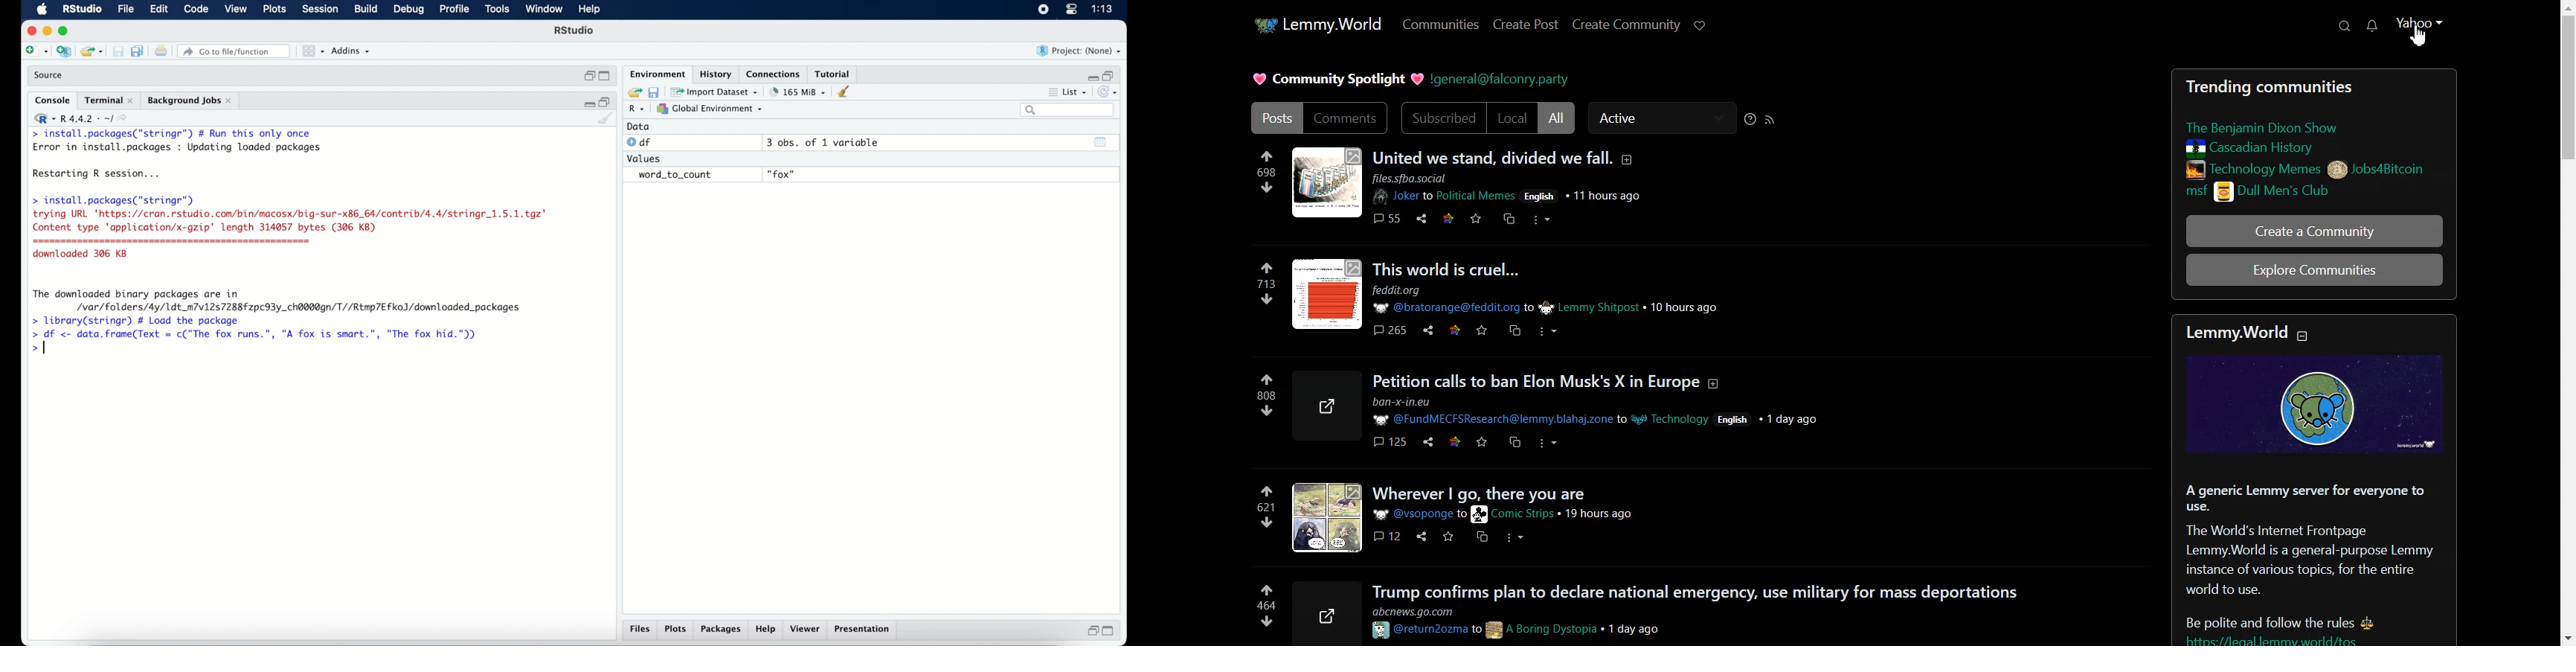 The height and width of the screenshot is (672, 2576). I want to click on plots, so click(676, 630).